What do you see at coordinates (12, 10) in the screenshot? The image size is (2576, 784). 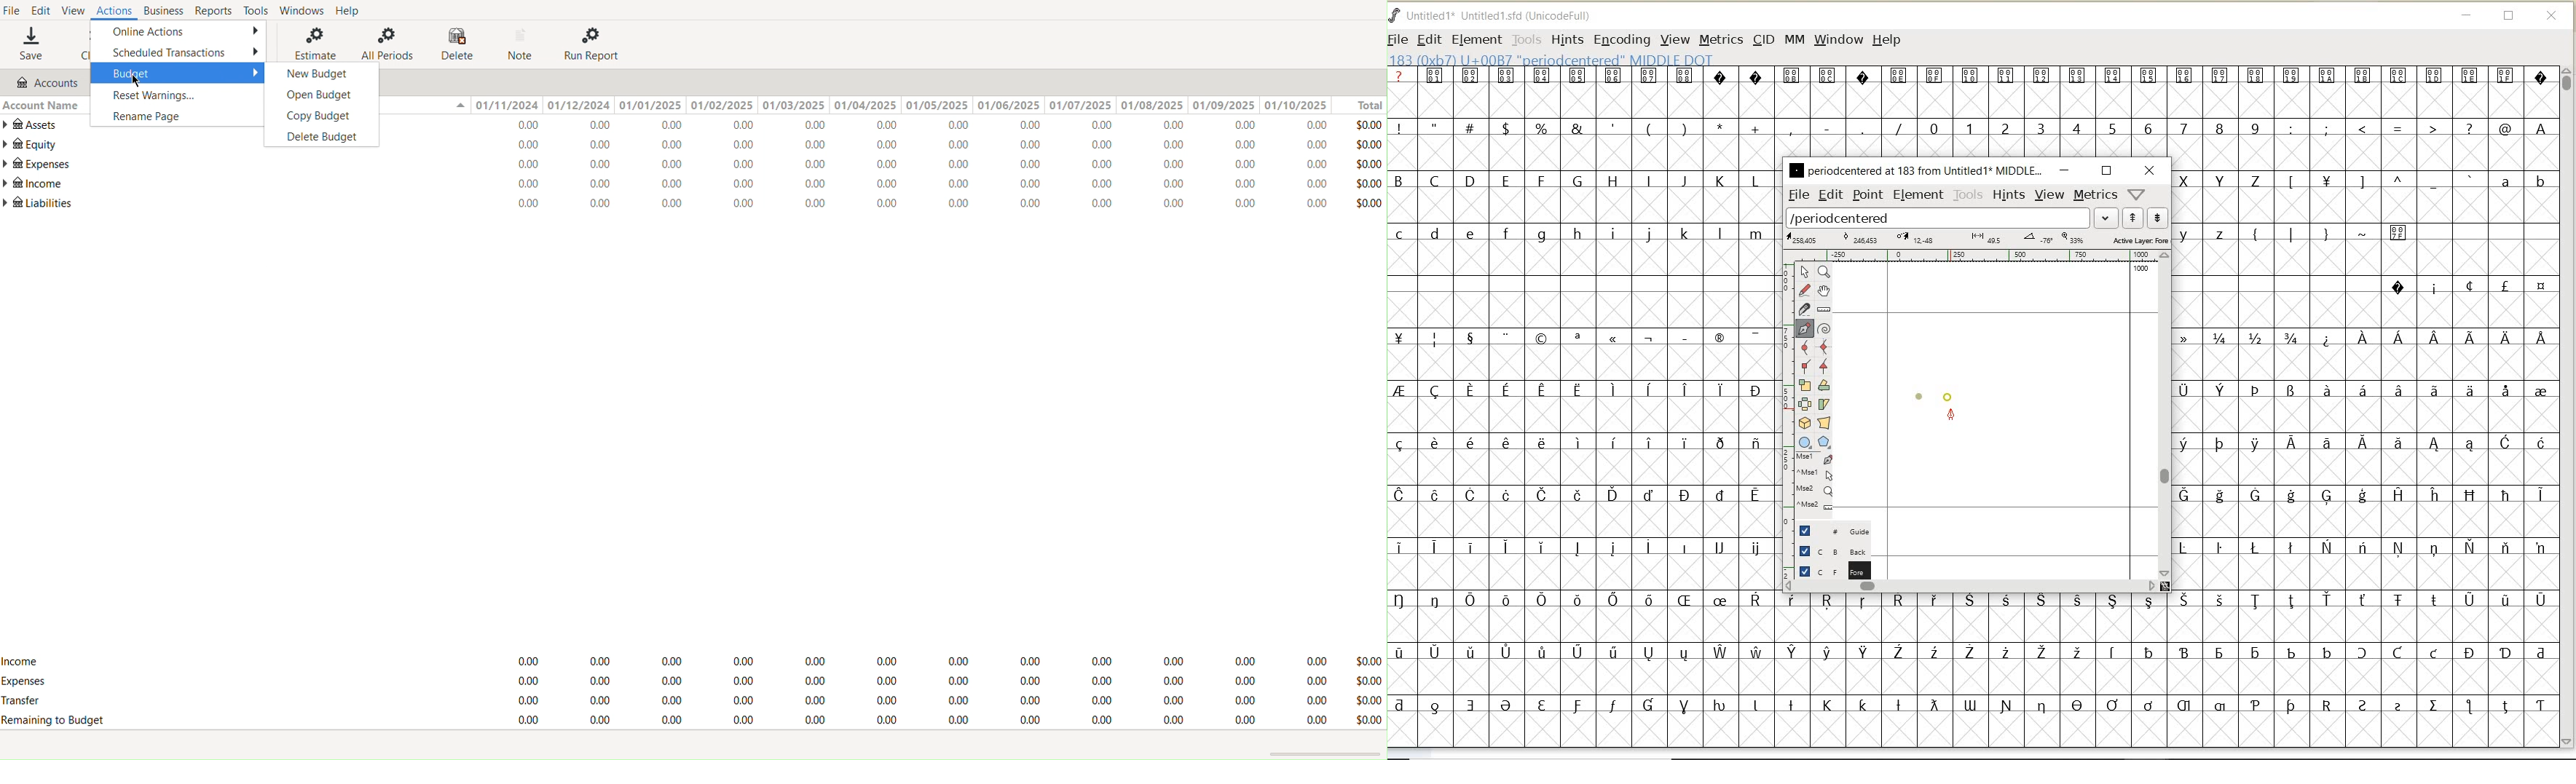 I see `File` at bounding box center [12, 10].